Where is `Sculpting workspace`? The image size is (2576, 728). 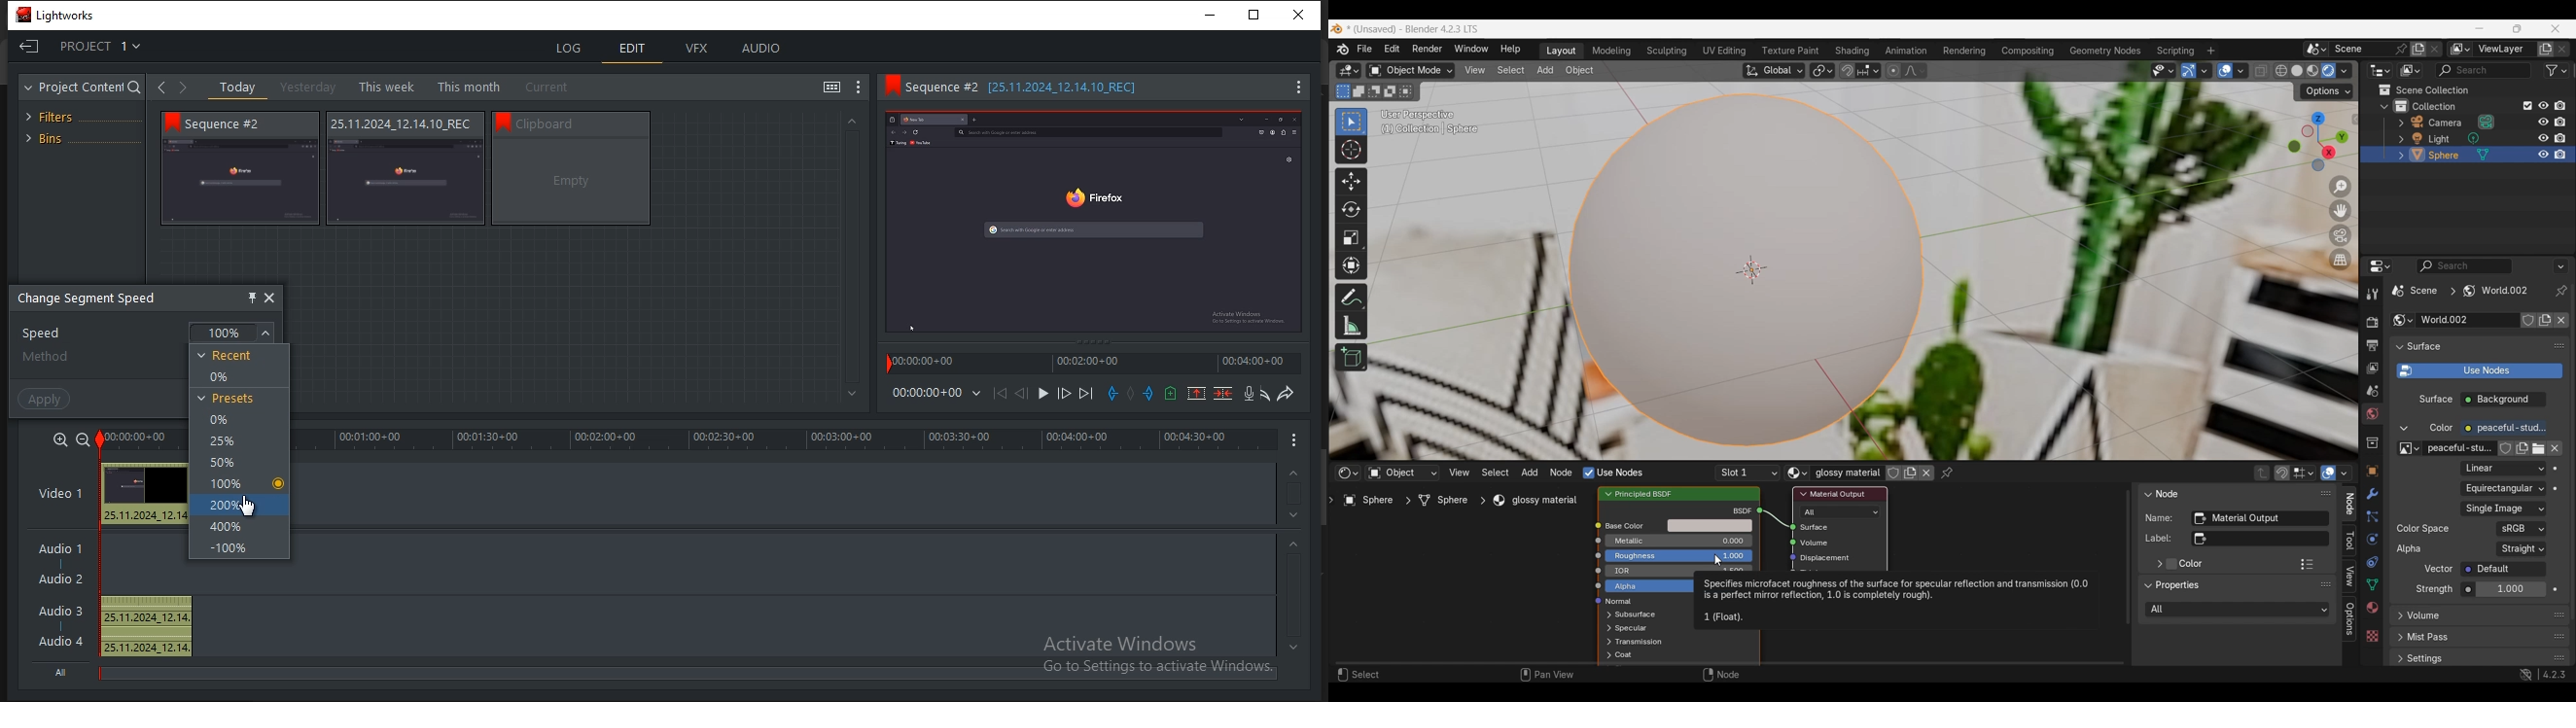 Sculpting workspace is located at coordinates (1667, 51).